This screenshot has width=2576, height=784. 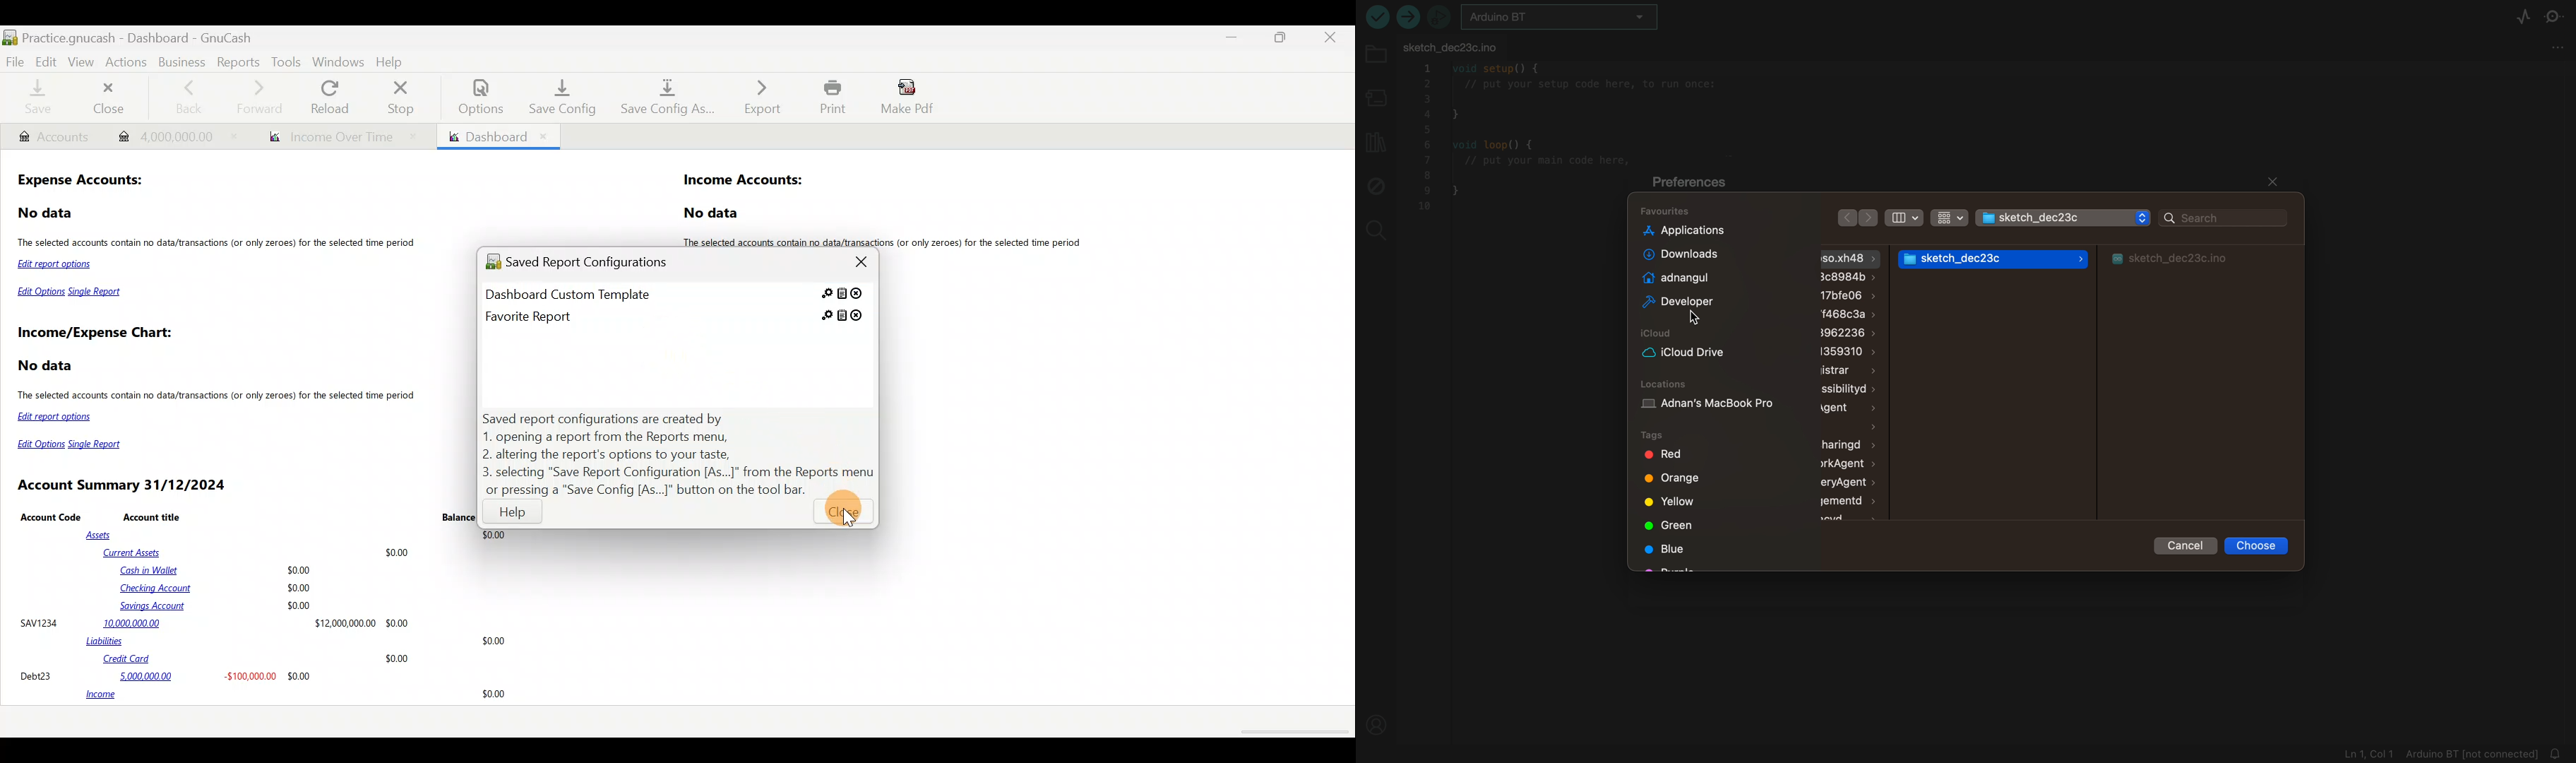 I want to click on Make pdf, so click(x=912, y=99).